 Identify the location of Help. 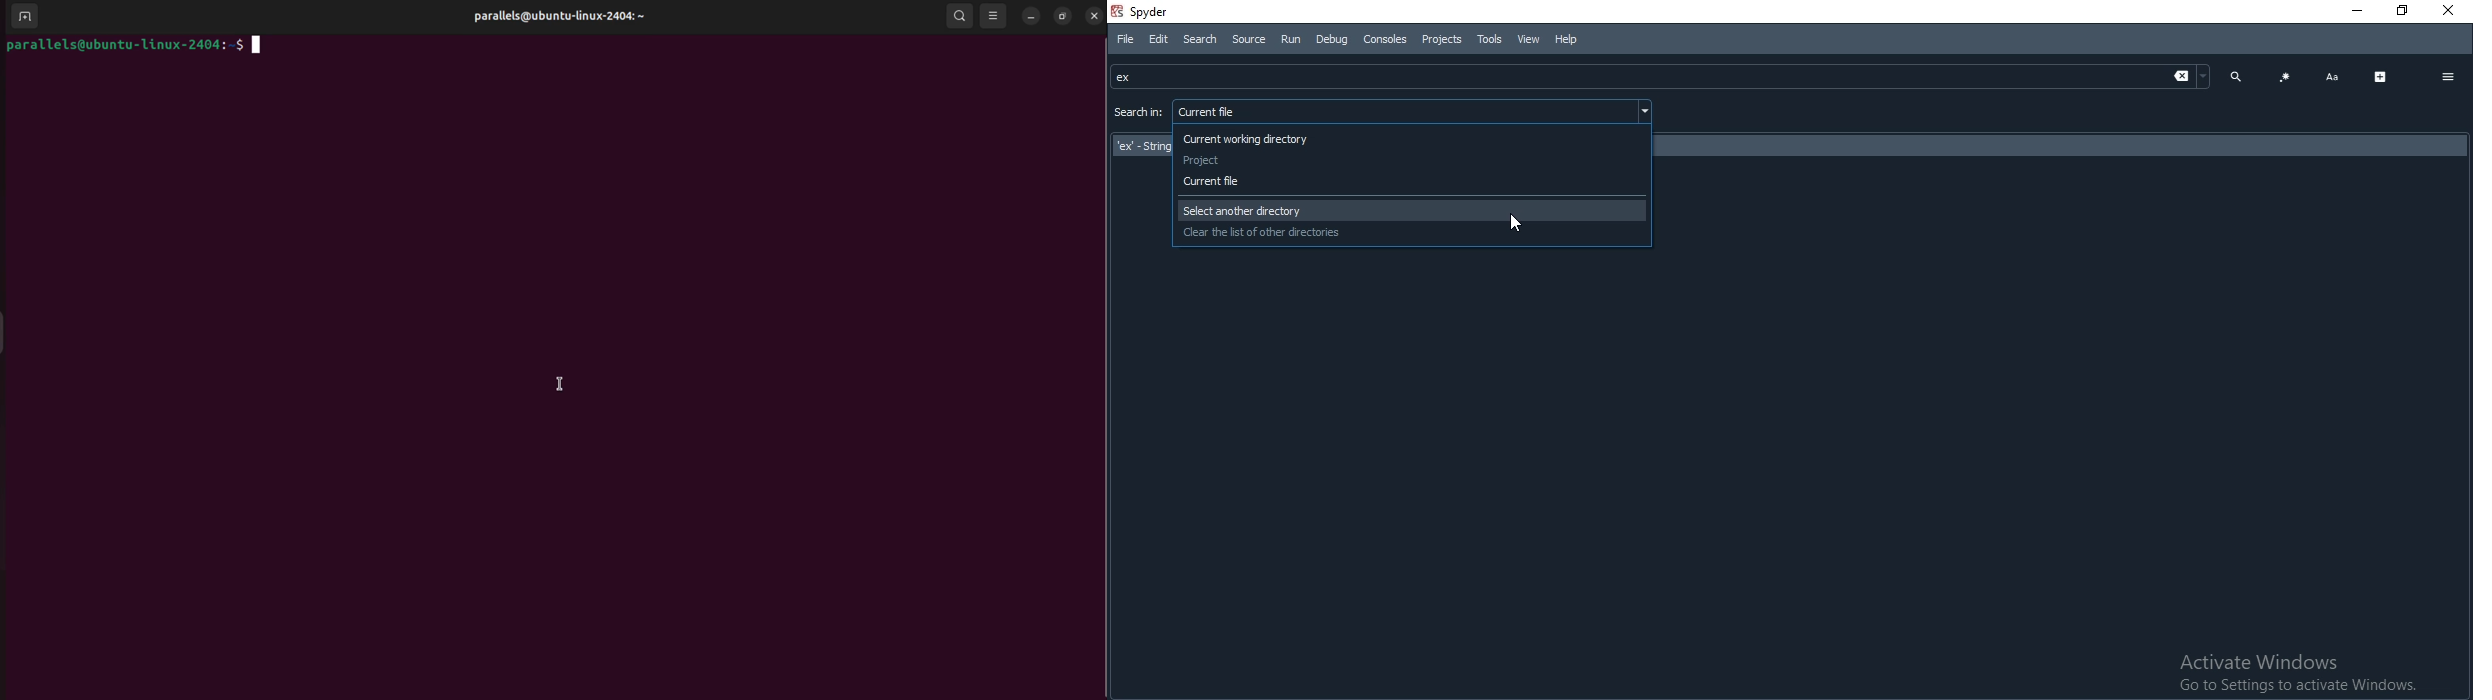
(1571, 40).